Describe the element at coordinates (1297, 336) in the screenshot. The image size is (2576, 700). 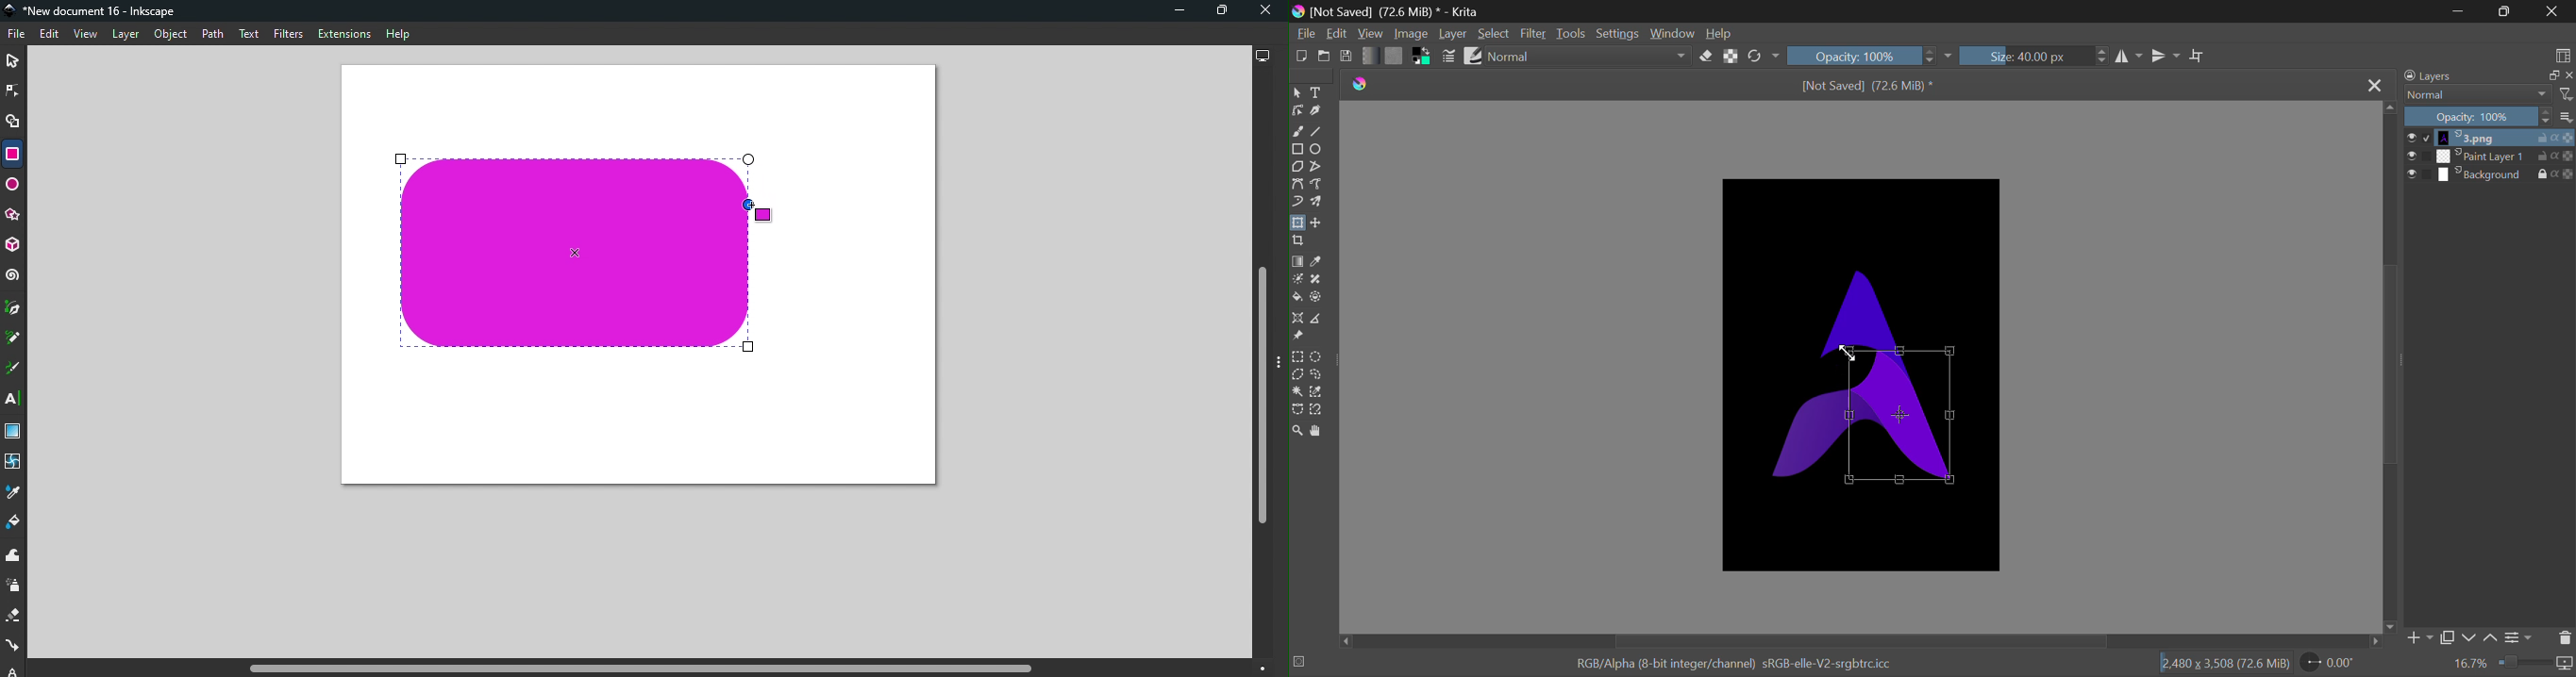
I see `Reference Images` at that location.